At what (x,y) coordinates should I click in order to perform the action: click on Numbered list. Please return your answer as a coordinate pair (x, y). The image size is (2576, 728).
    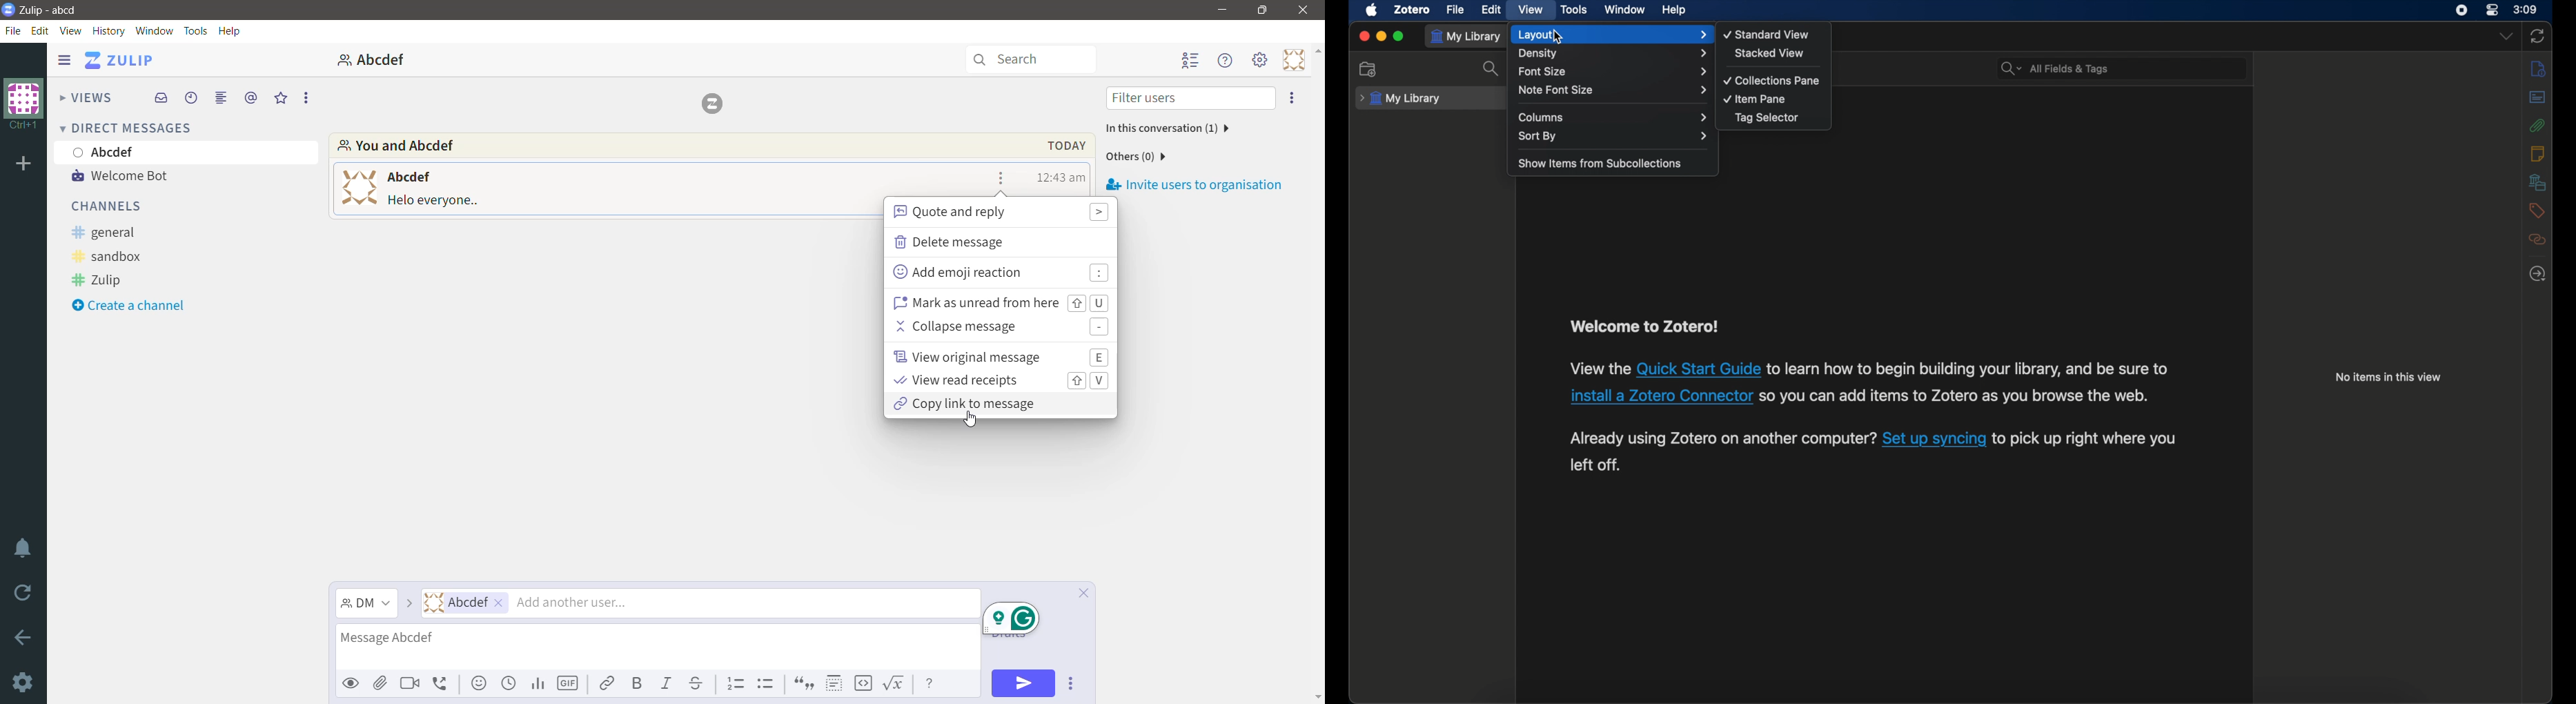
    Looking at the image, I should click on (735, 683).